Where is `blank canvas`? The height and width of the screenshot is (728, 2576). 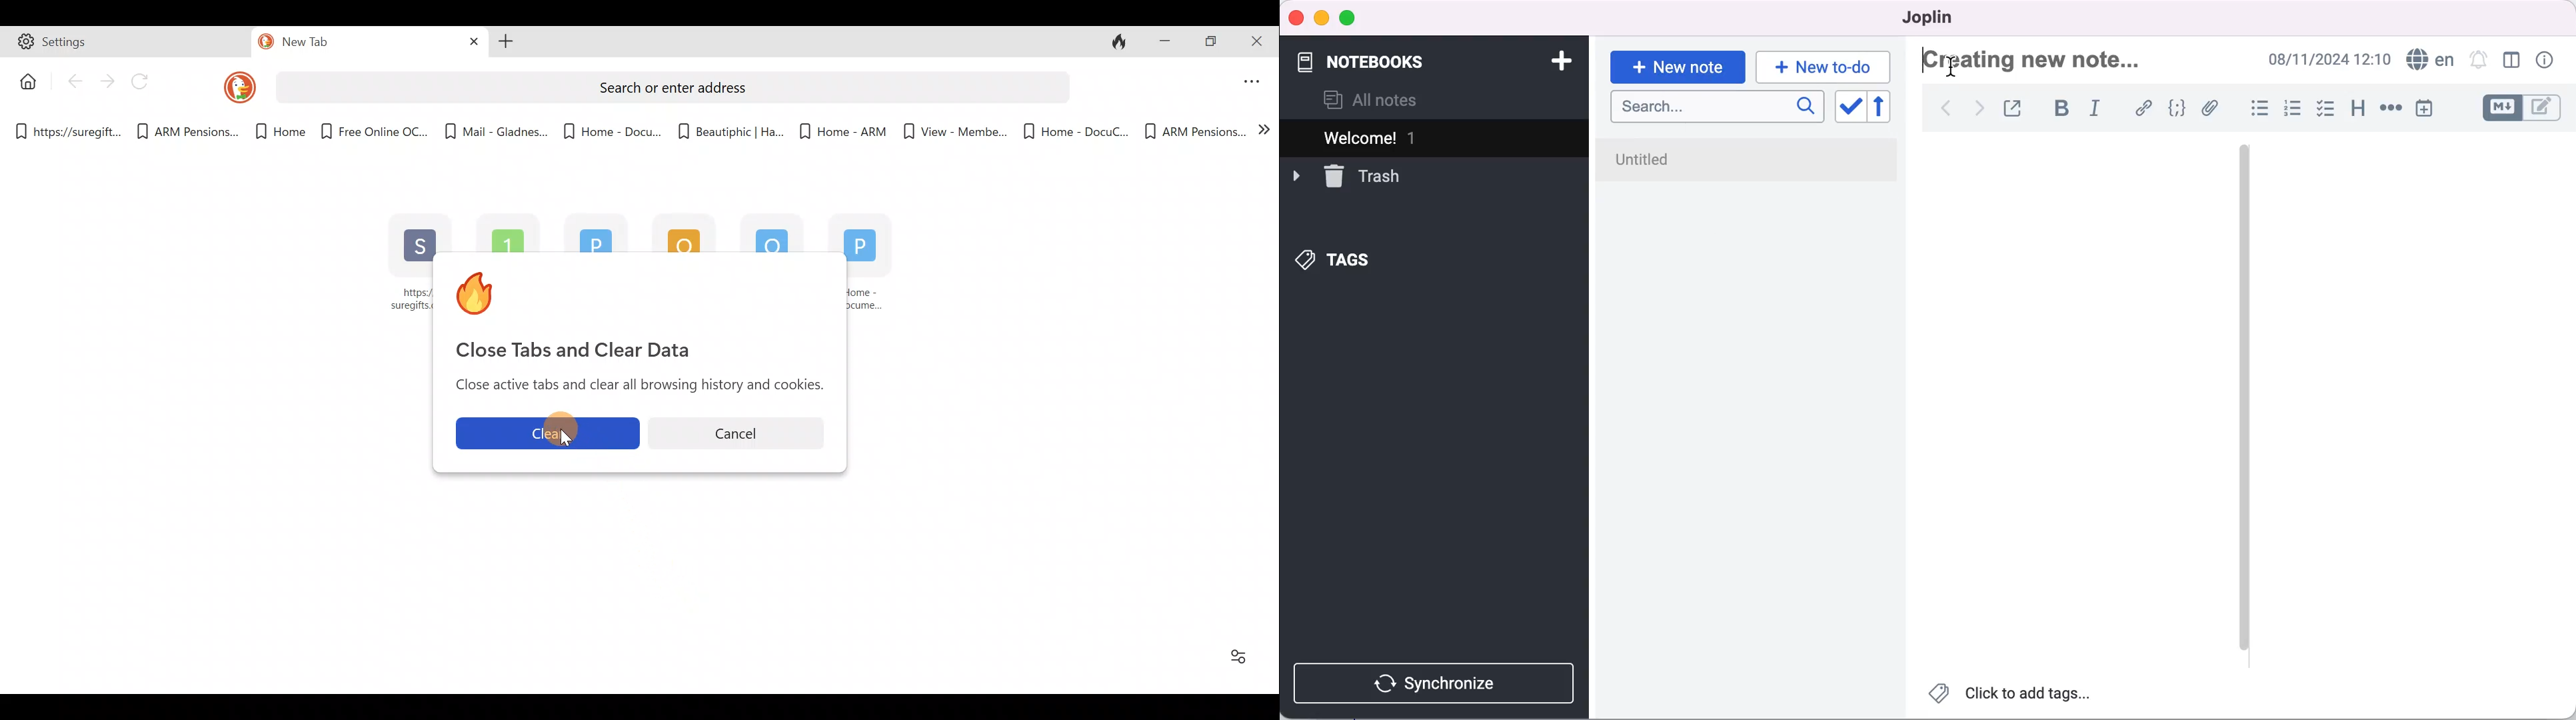 blank canvas is located at coordinates (2391, 406).